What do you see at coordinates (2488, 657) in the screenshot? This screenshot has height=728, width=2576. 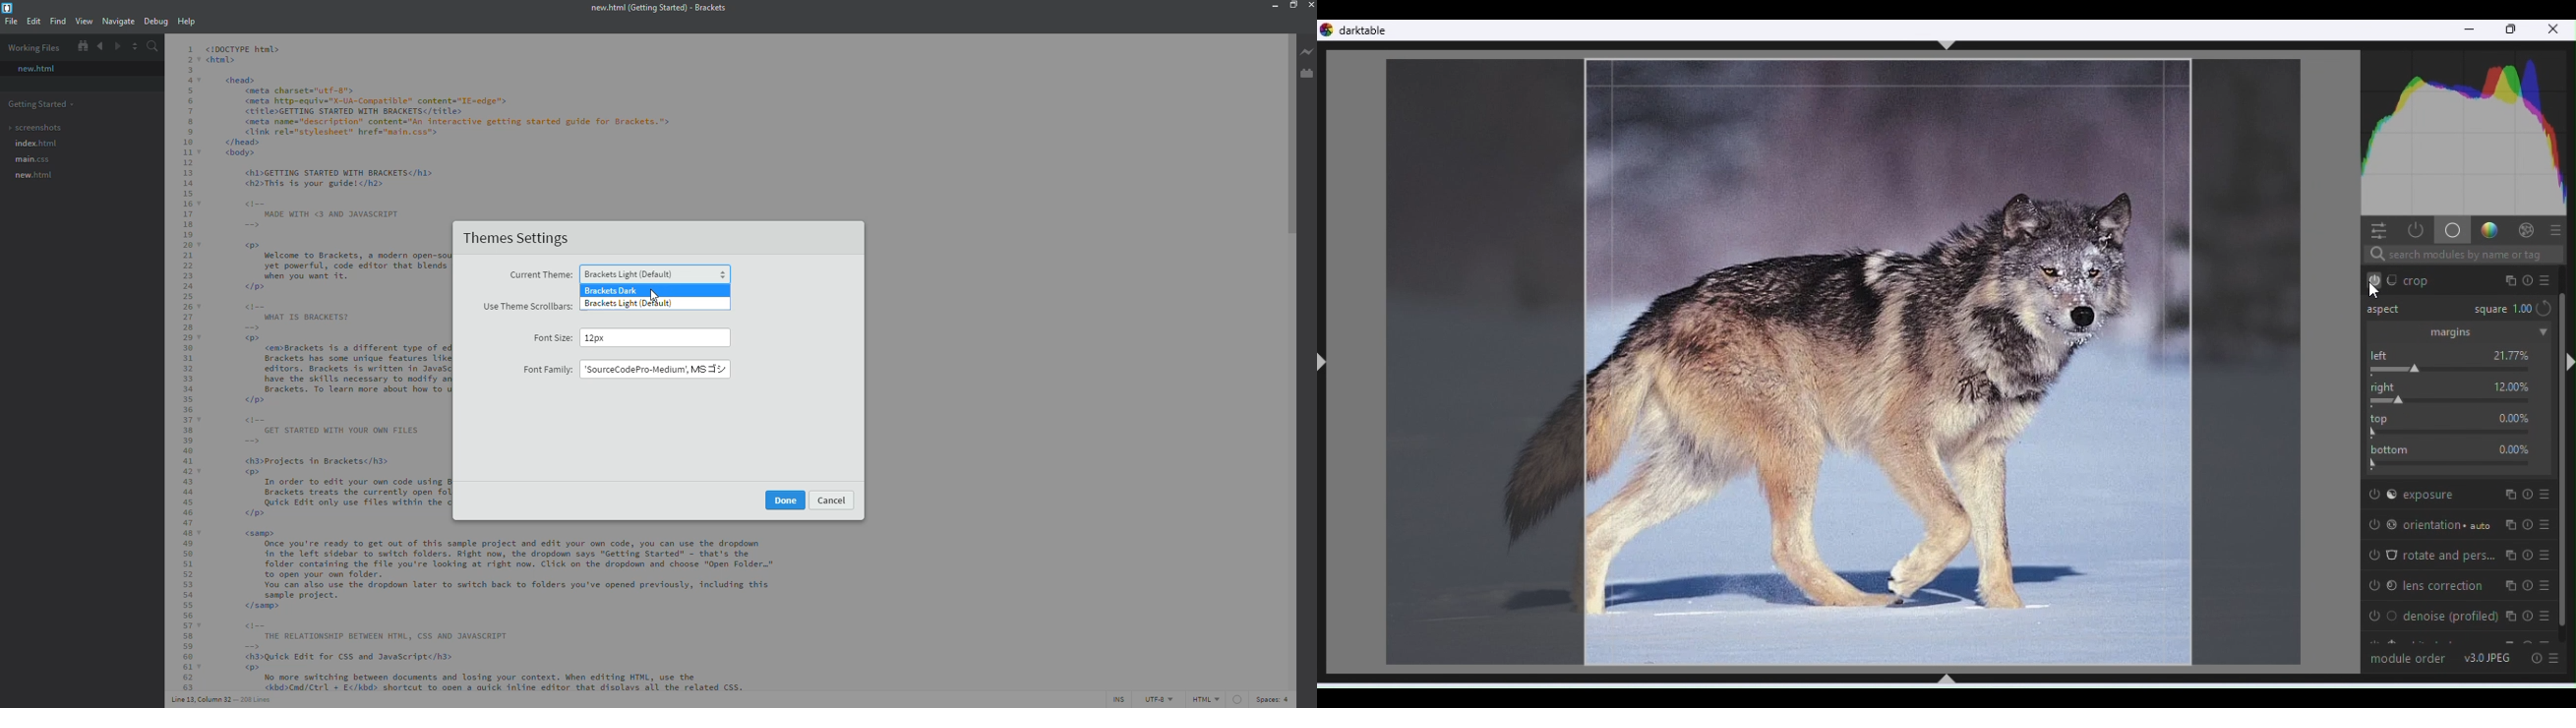 I see `V 3.0 JPEG` at bounding box center [2488, 657].